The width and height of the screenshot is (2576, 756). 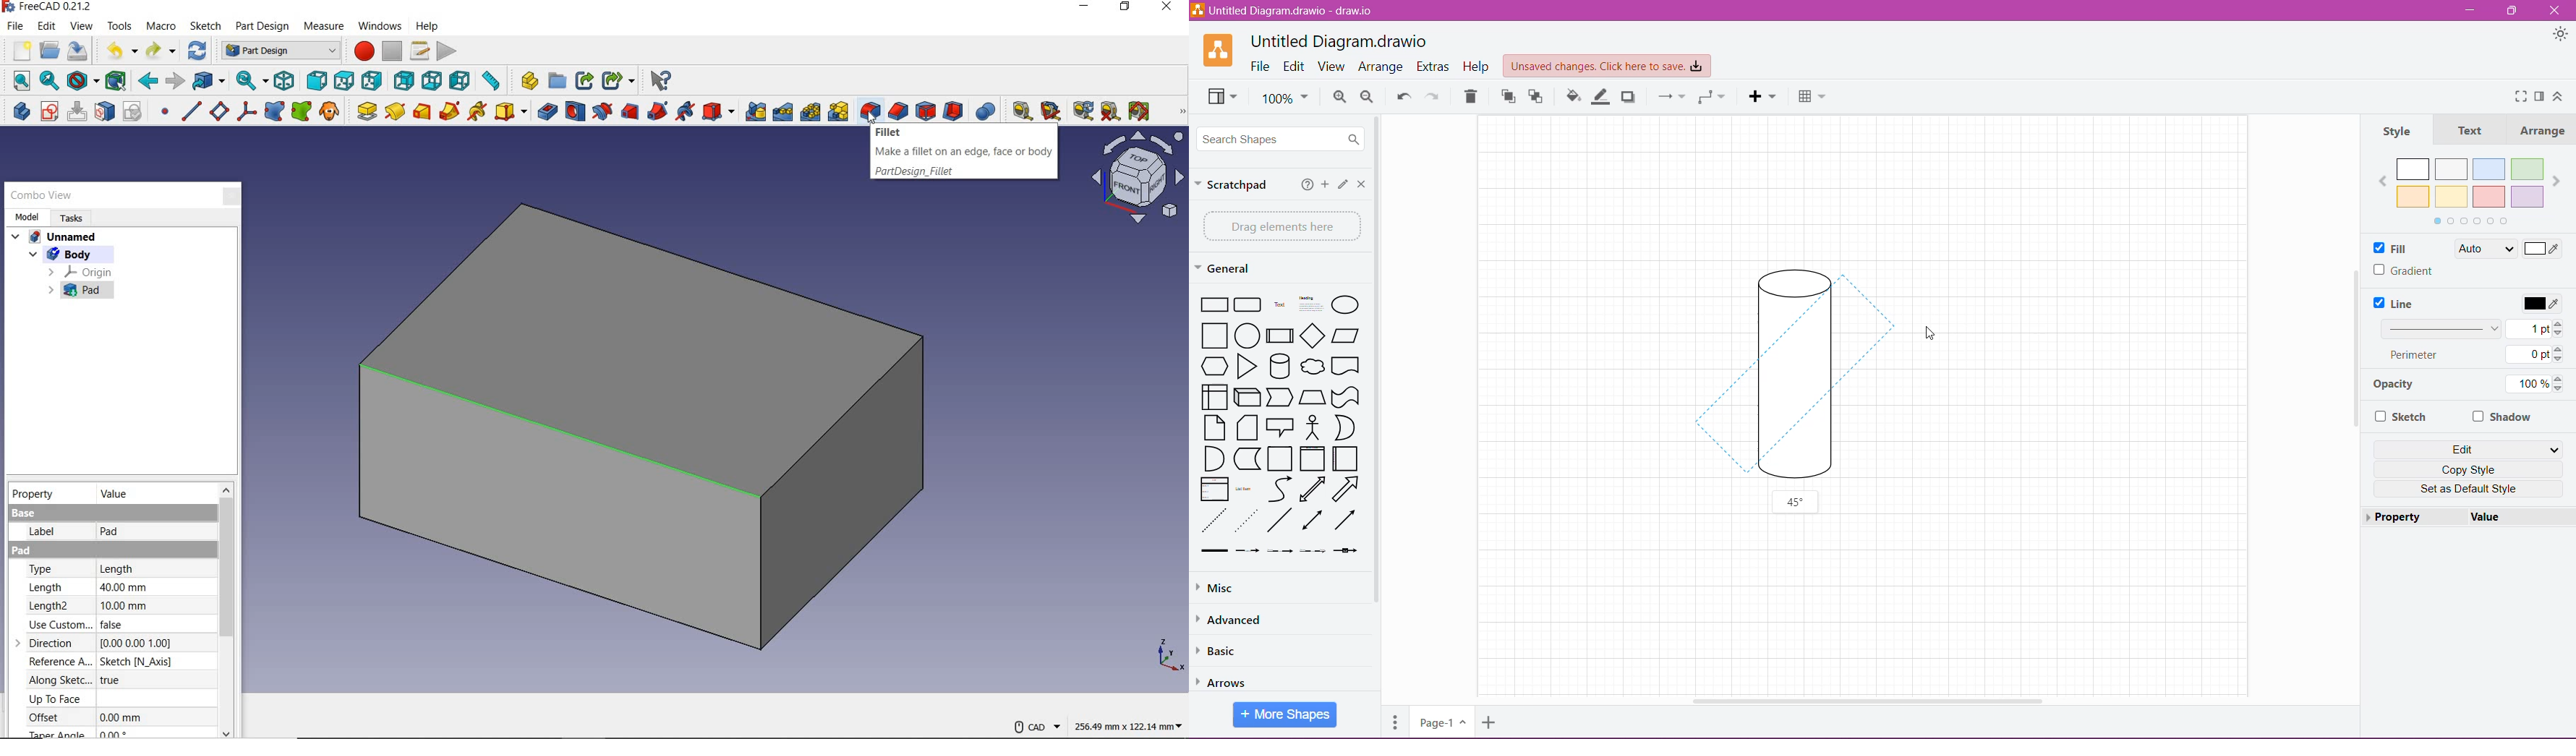 What do you see at coordinates (954, 112) in the screenshot?
I see `thickness` at bounding box center [954, 112].